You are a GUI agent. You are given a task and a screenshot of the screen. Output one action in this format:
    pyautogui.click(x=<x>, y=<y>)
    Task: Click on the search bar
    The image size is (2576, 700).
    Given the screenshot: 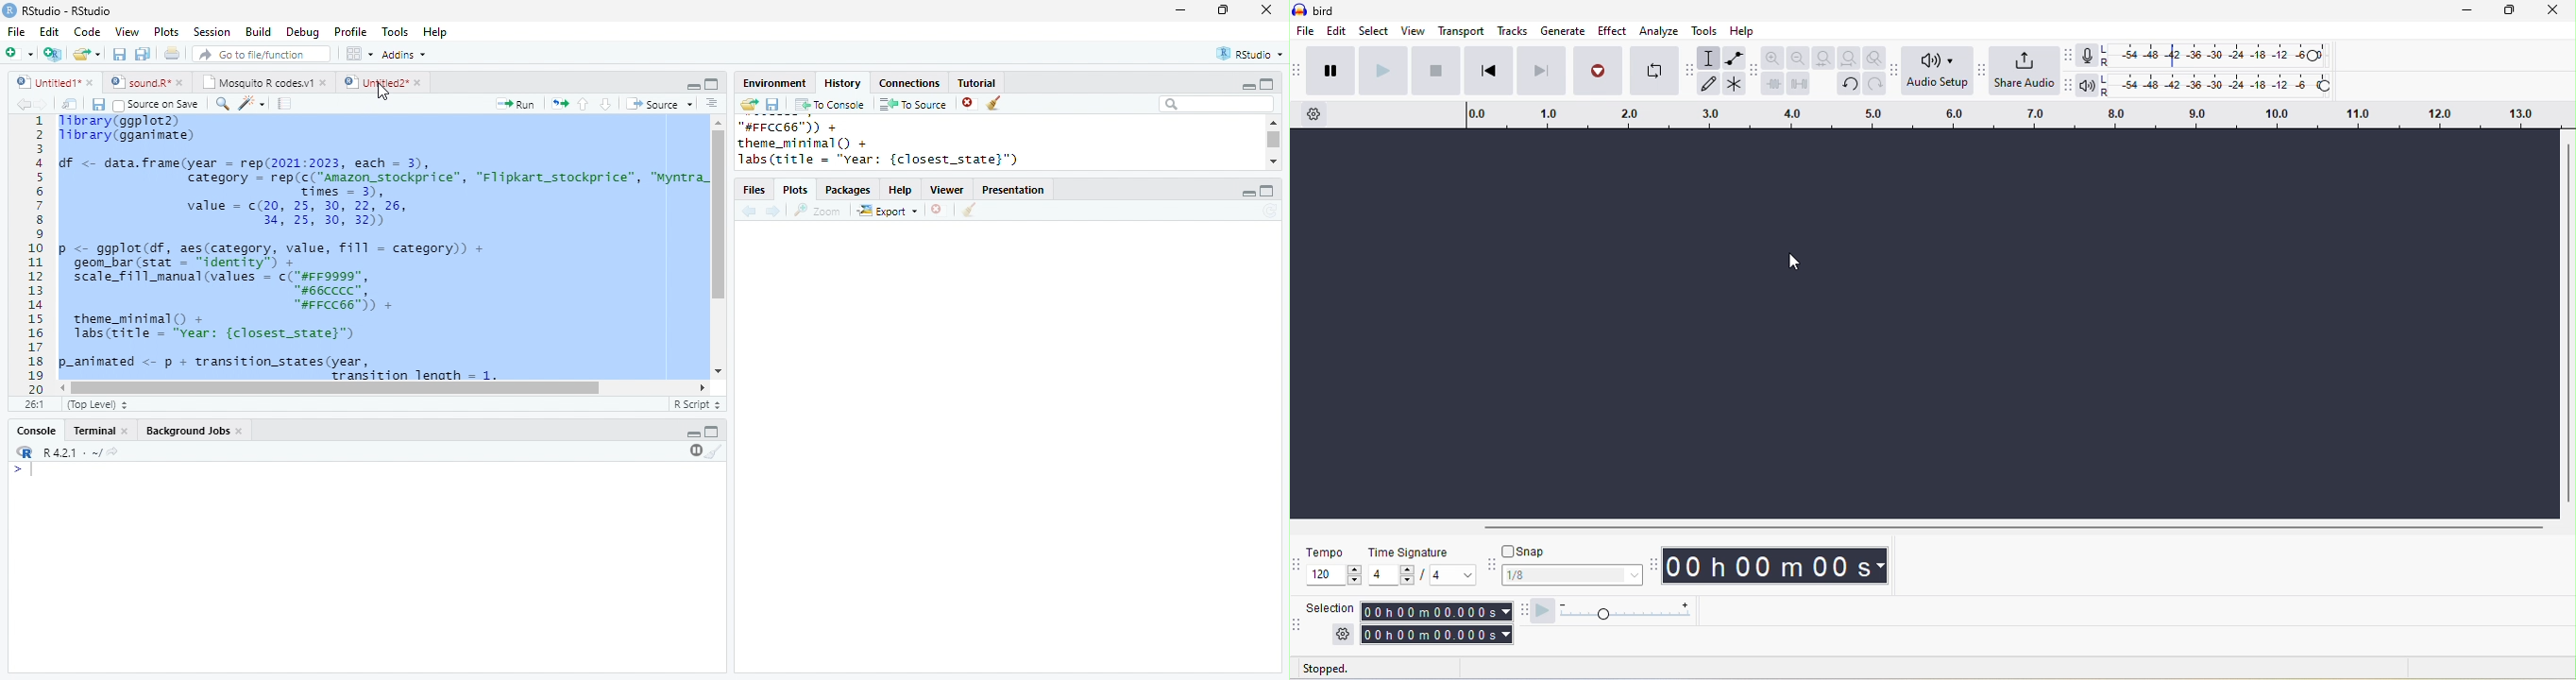 What is the action you would take?
    pyautogui.click(x=1216, y=104)
    